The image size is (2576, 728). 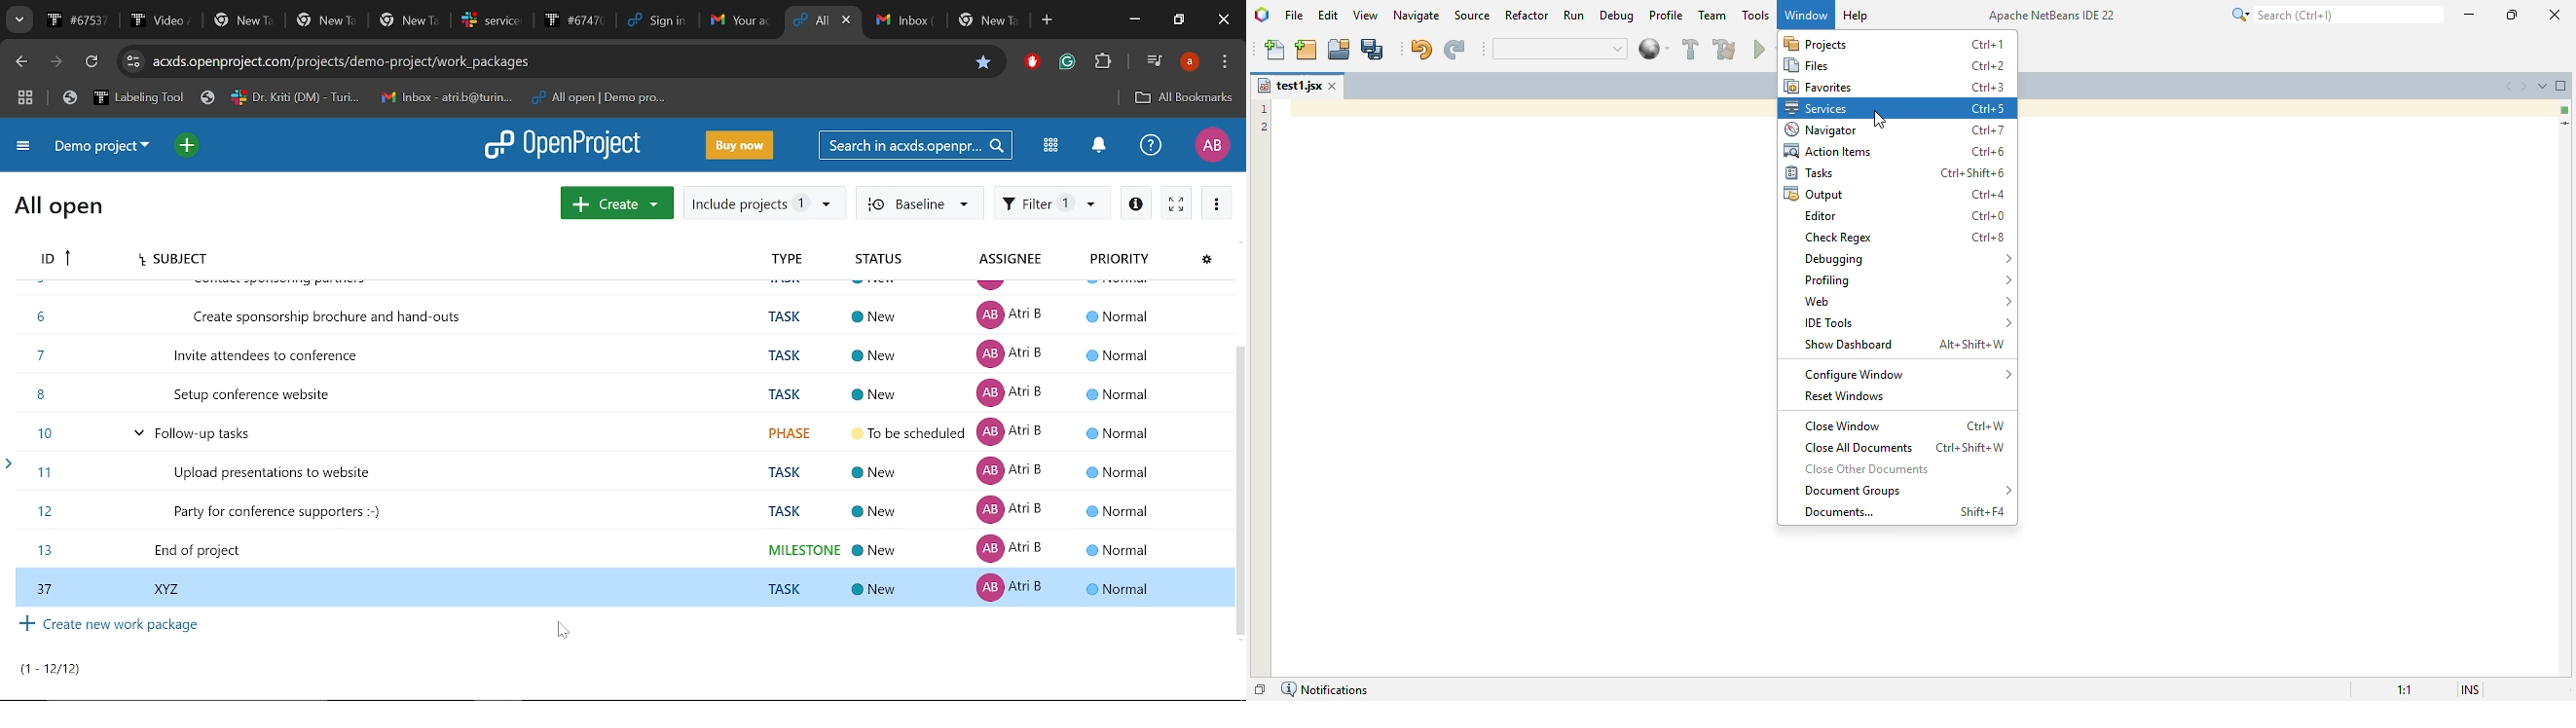 I want to click on shortcut for files, so click(x=1988, y=66).